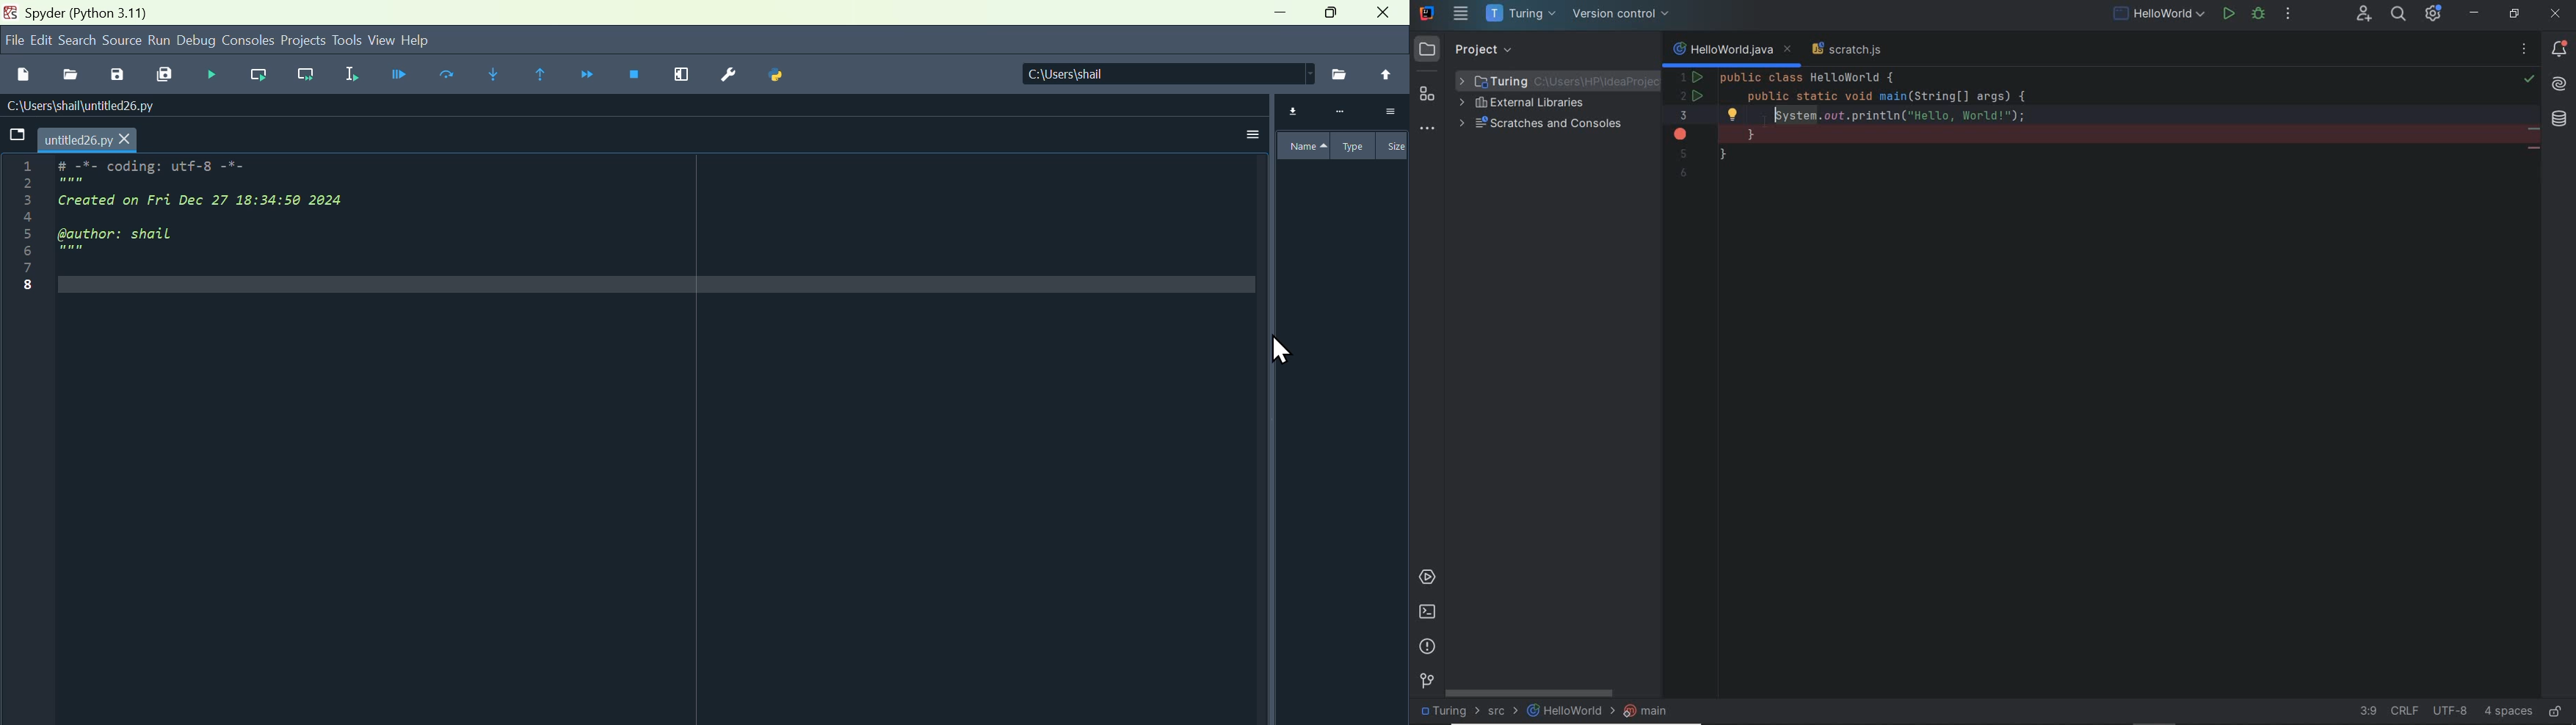 Image resolution: width=2576 pixels, height=728 pixels. I want to click on Python path manager, so click(780, 77).